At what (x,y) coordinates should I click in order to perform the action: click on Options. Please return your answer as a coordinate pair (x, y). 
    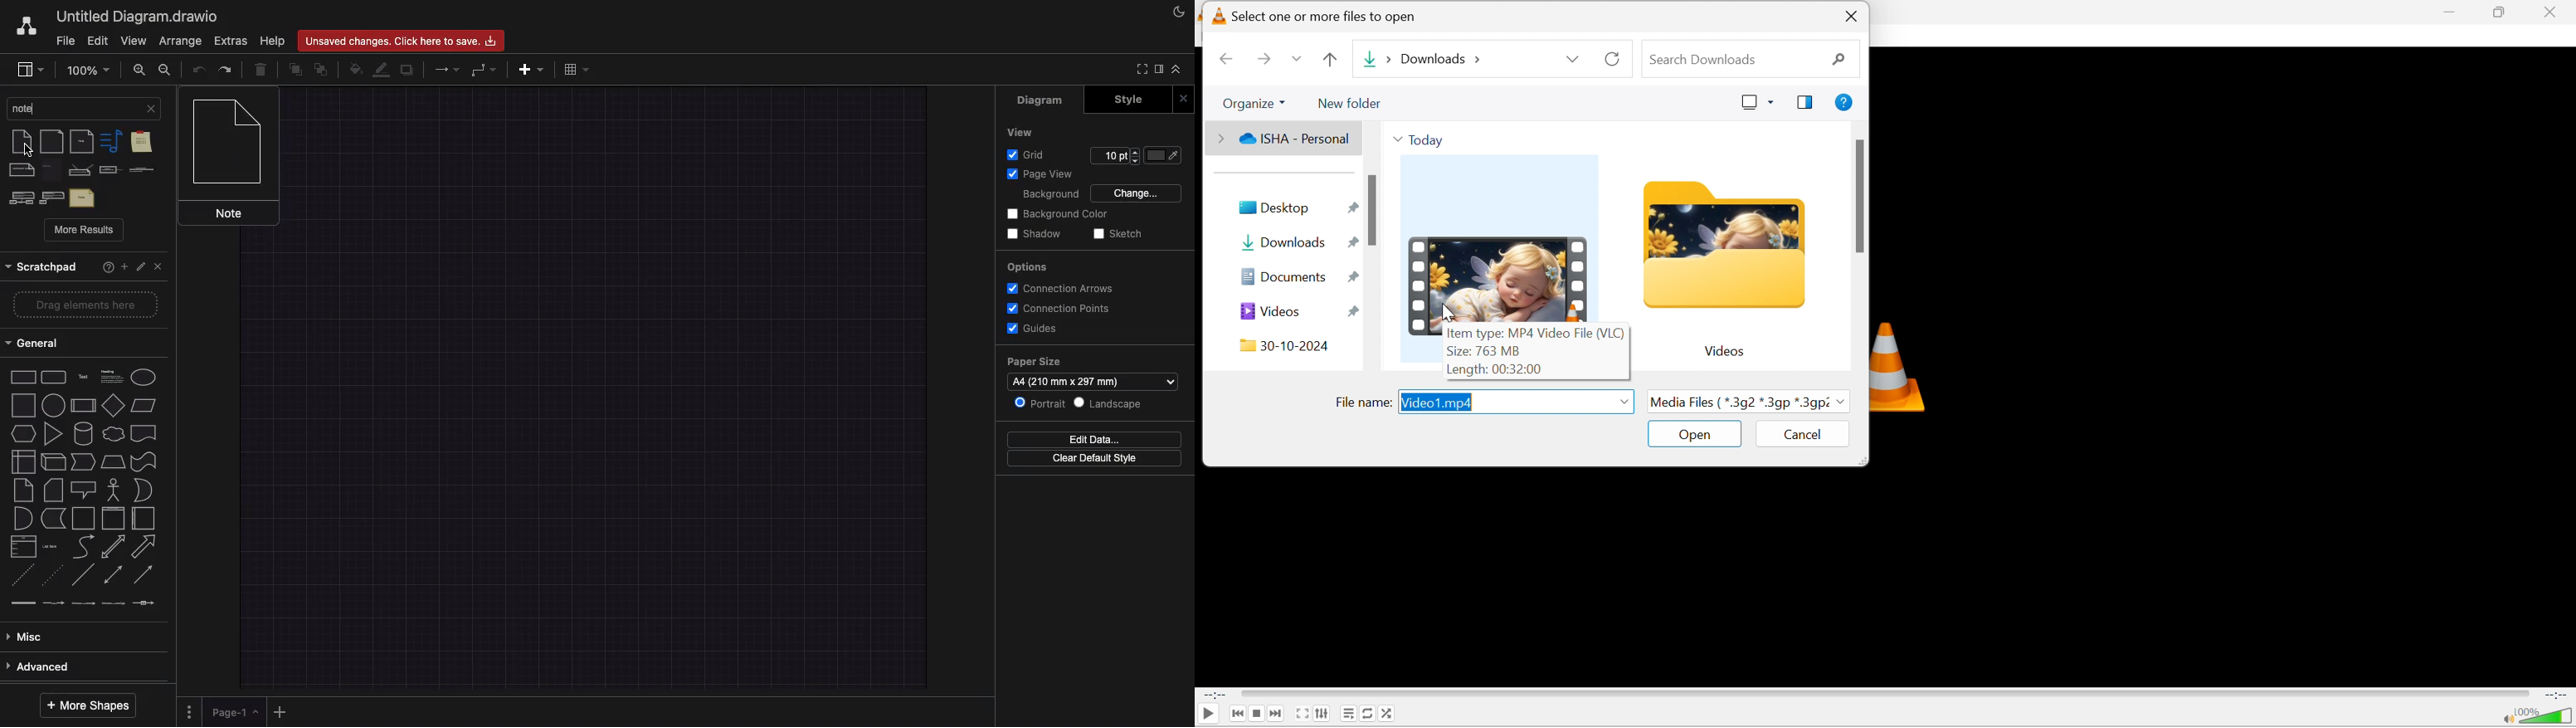
    Looking at the image, I should click on (1028, 268).